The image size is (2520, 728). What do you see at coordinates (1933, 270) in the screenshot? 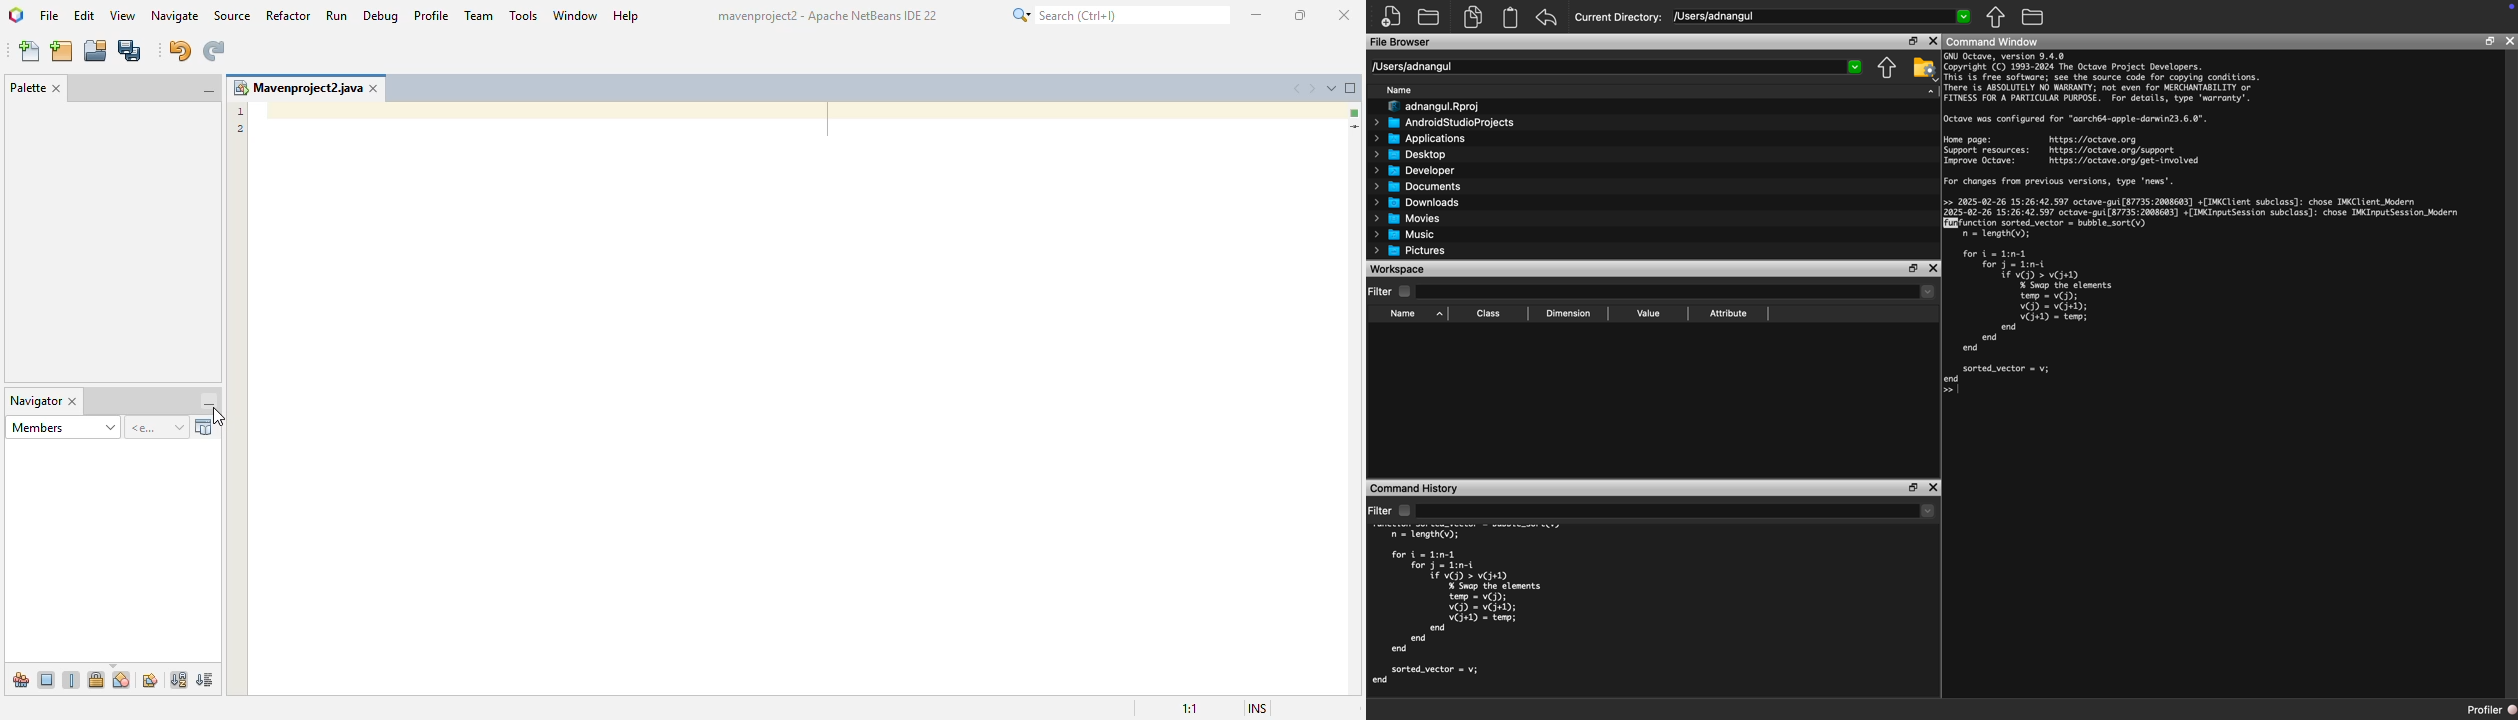
I see `Close` at bounding box center [1933, 270].